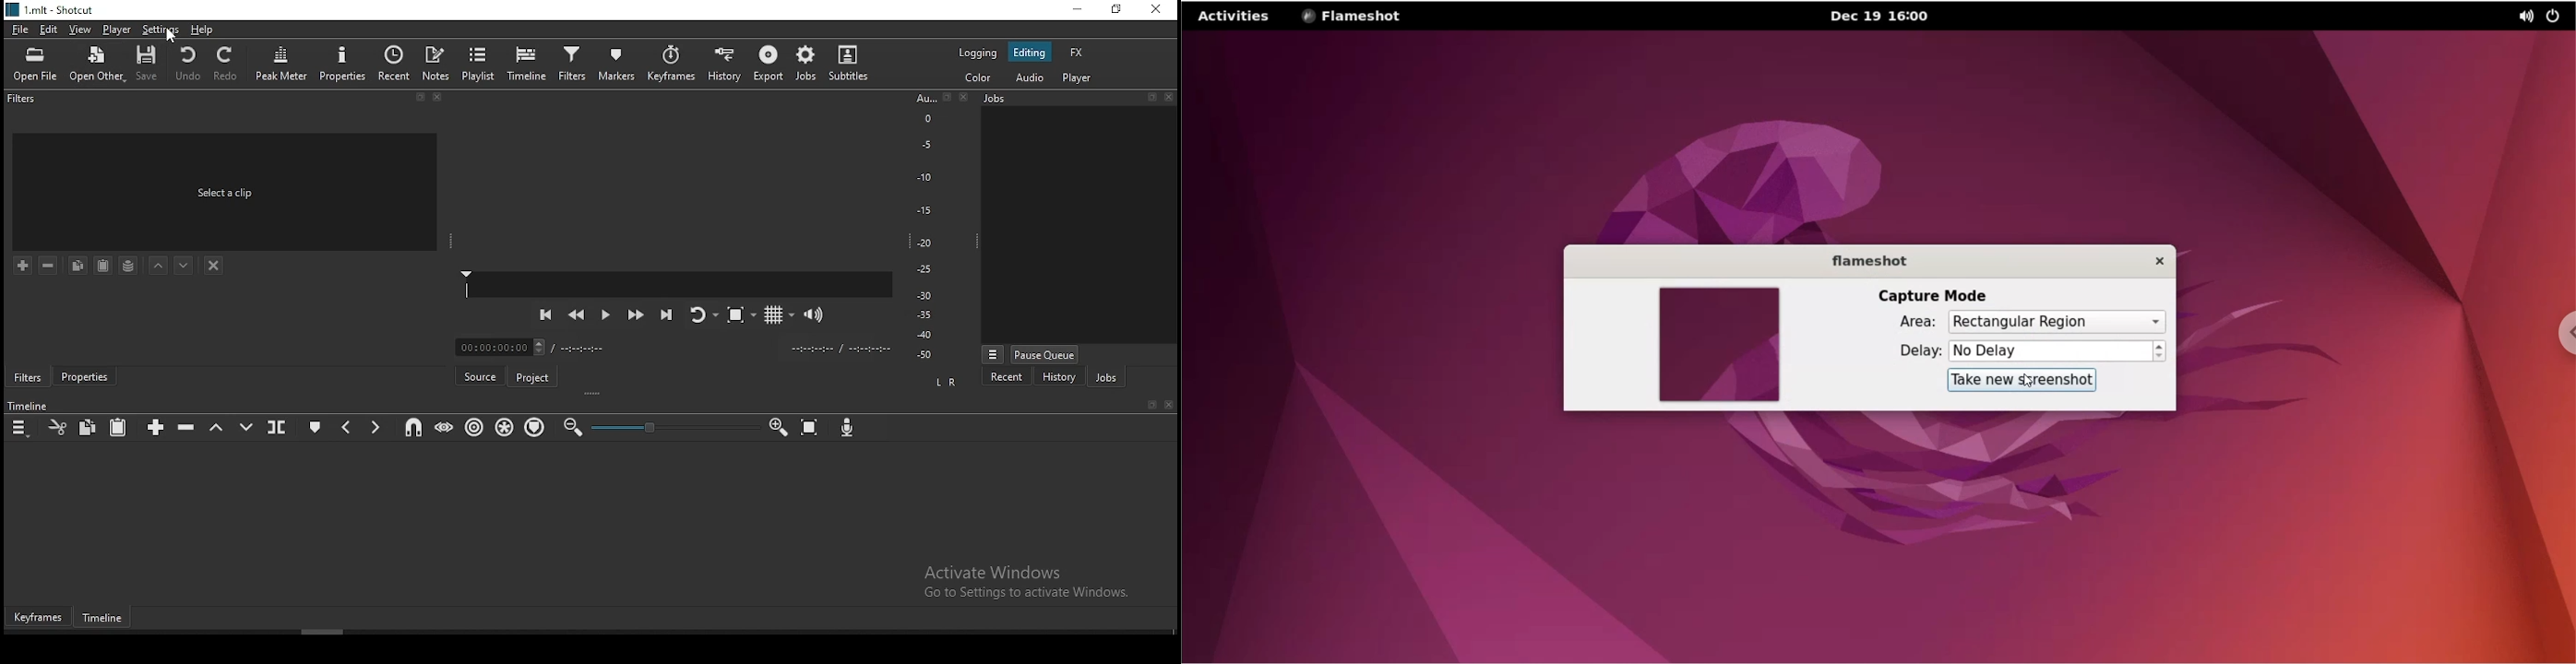 Image resolution: width=2576 pixels, height=672 pixels. What do you see at coordinates (39, 63) in the screenshot?
I see `open file` at bounding box center [39, 63].